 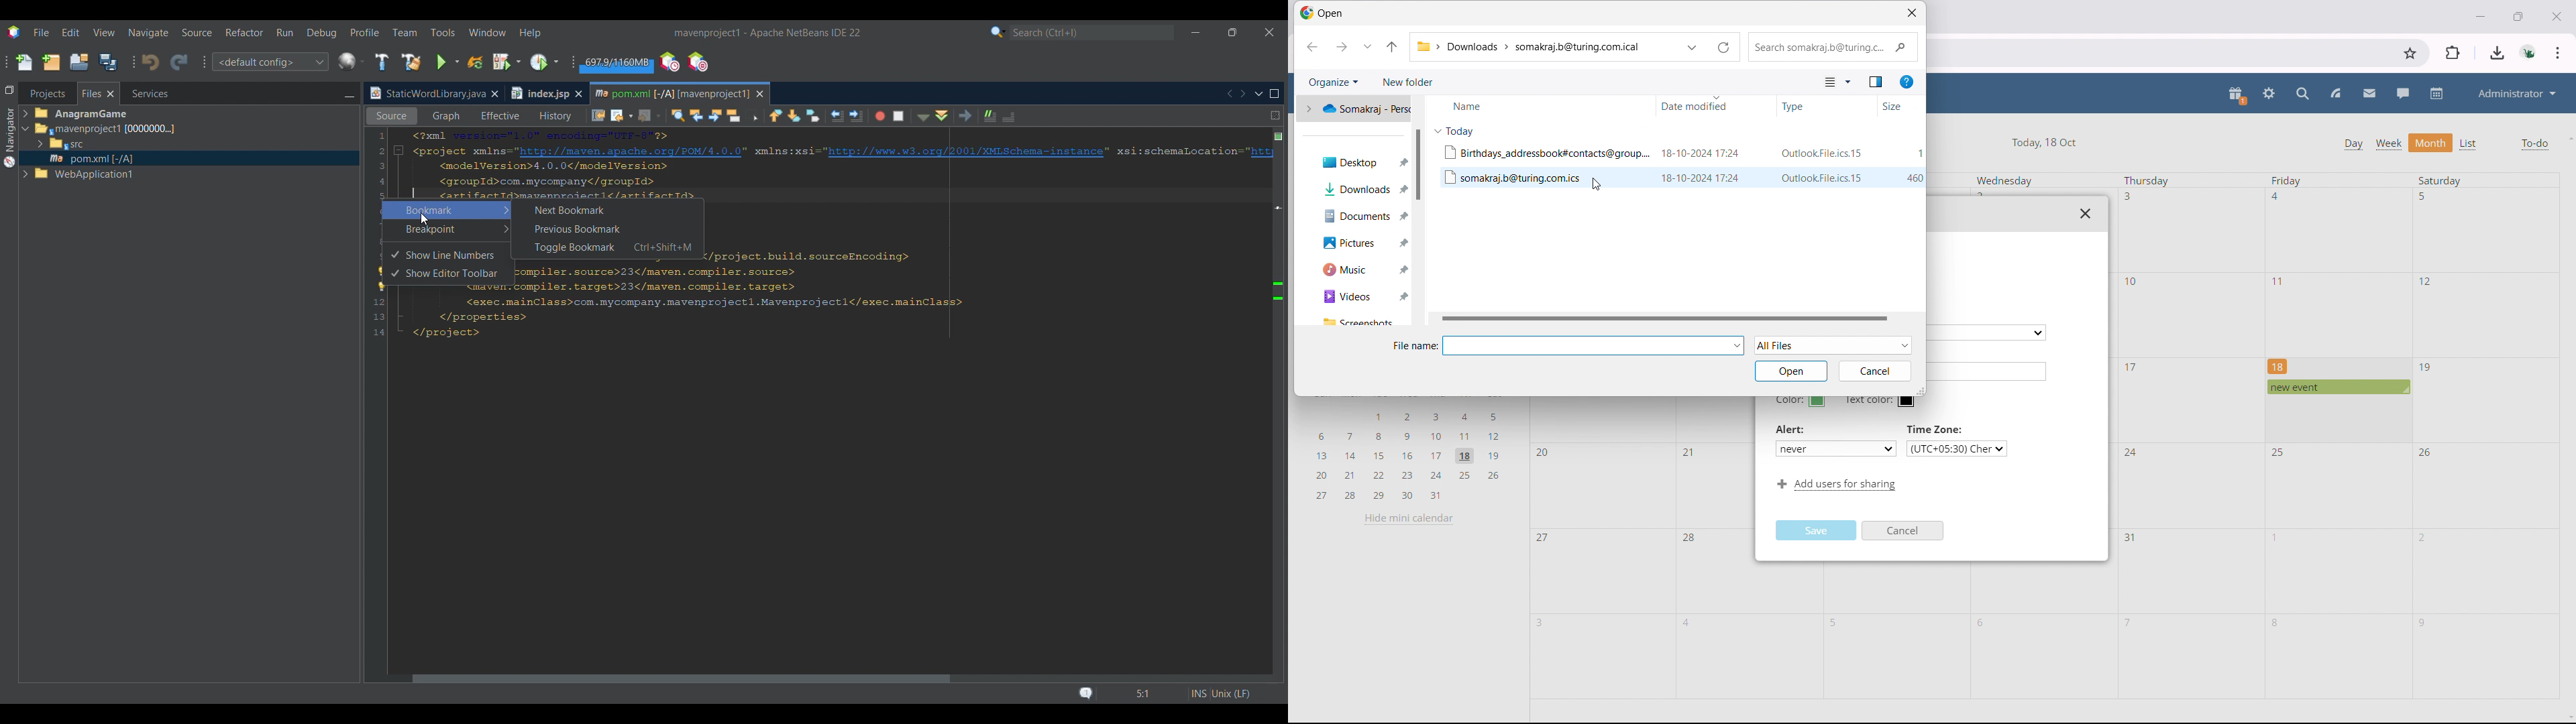 What do you see at coordinates (670, 92) in the screenshot?
I see `Current tab highlighted` at bounding box center [670, 92].